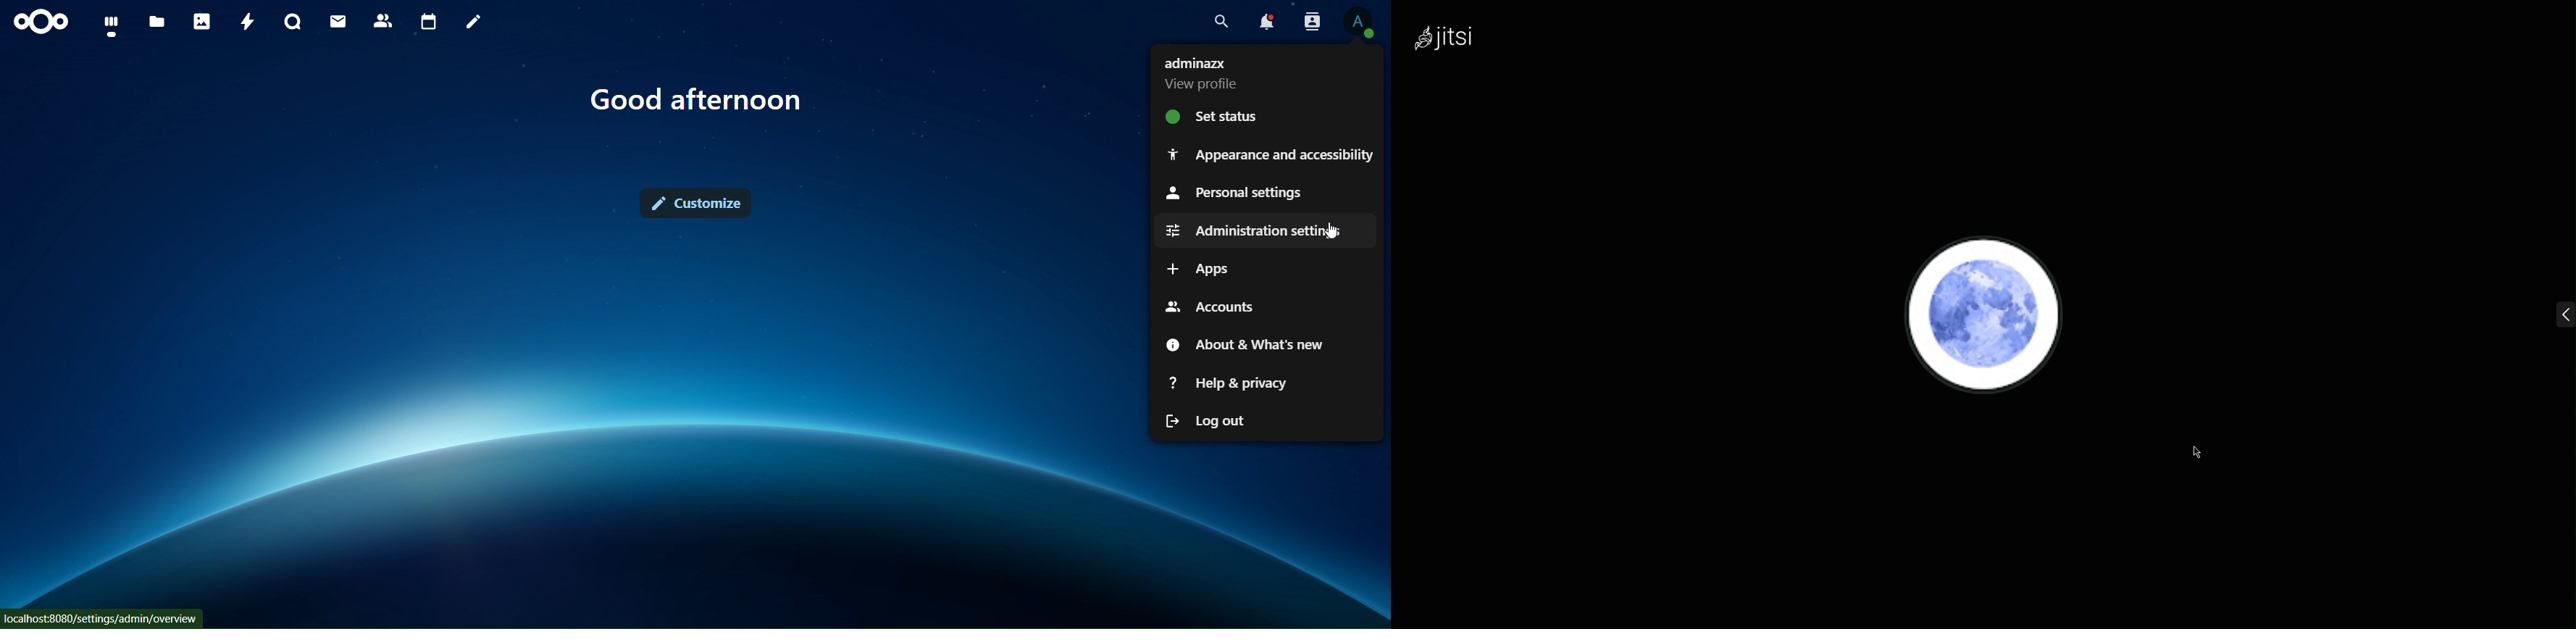 The width and height of the screenshot is (2576, 644). I want to click on Good afternoon, so click(700, 101).